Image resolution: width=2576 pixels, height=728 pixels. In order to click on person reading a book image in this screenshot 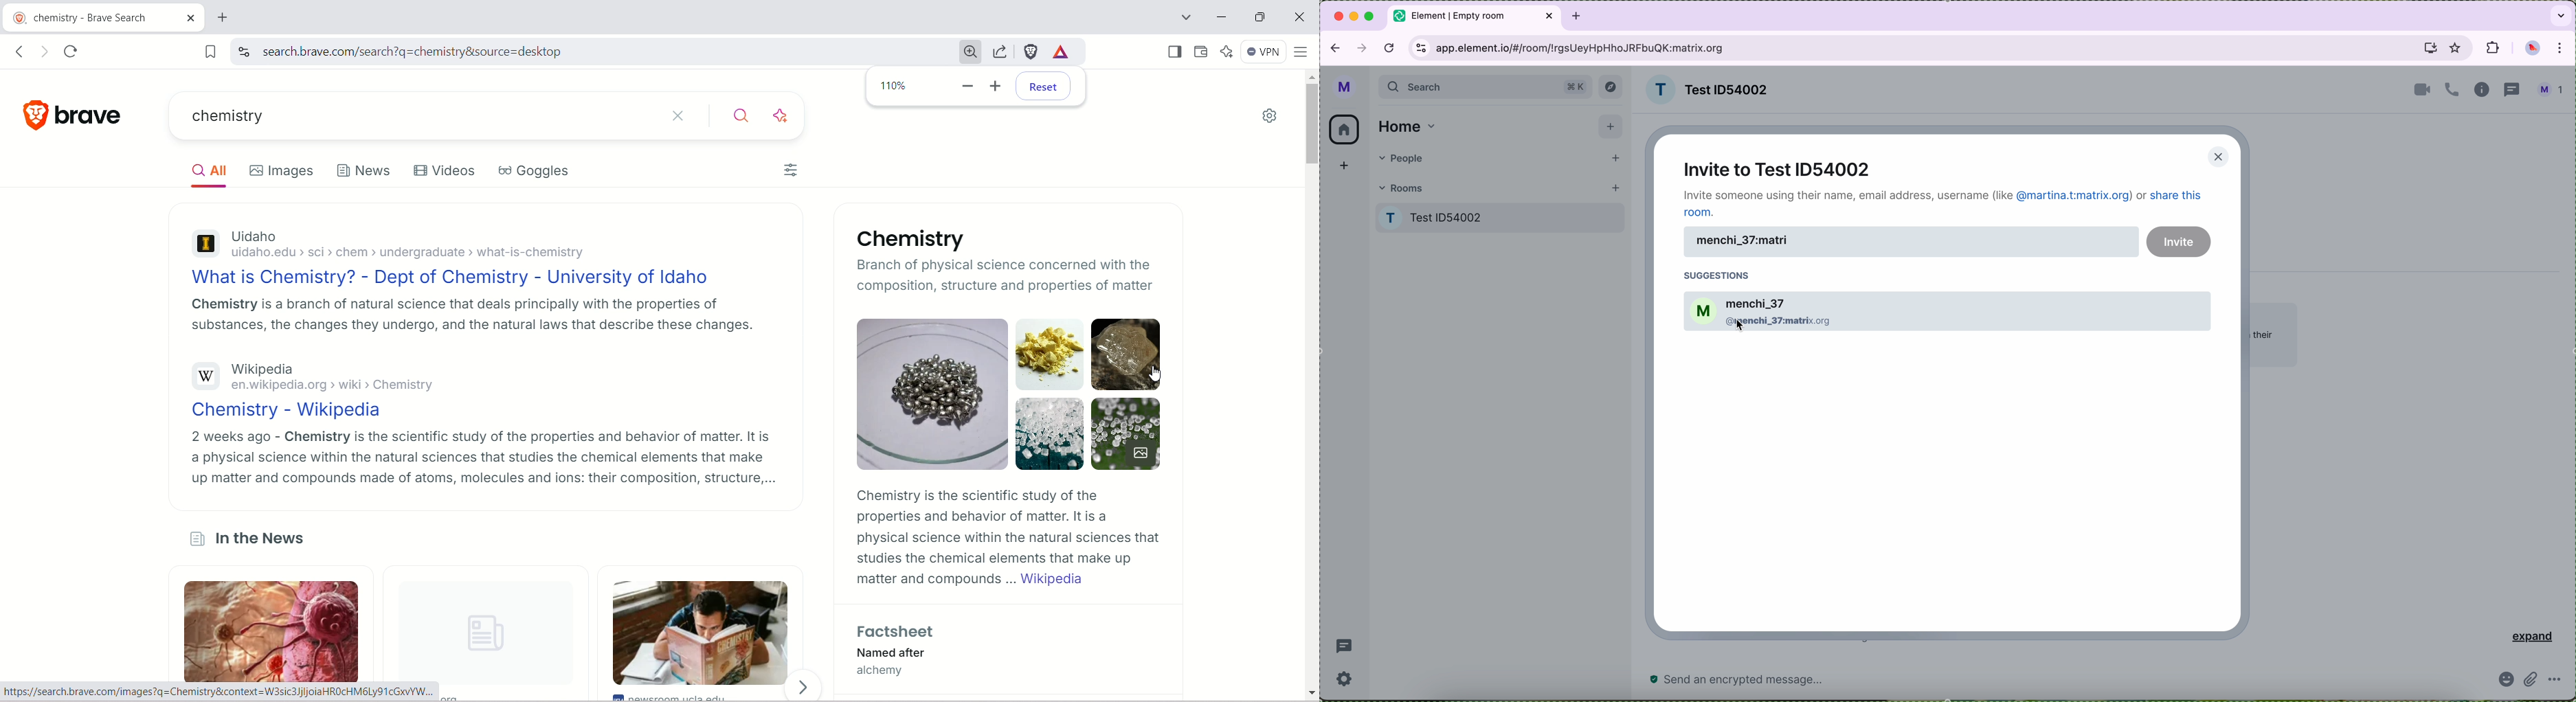, I will do `click(699, 631)`.